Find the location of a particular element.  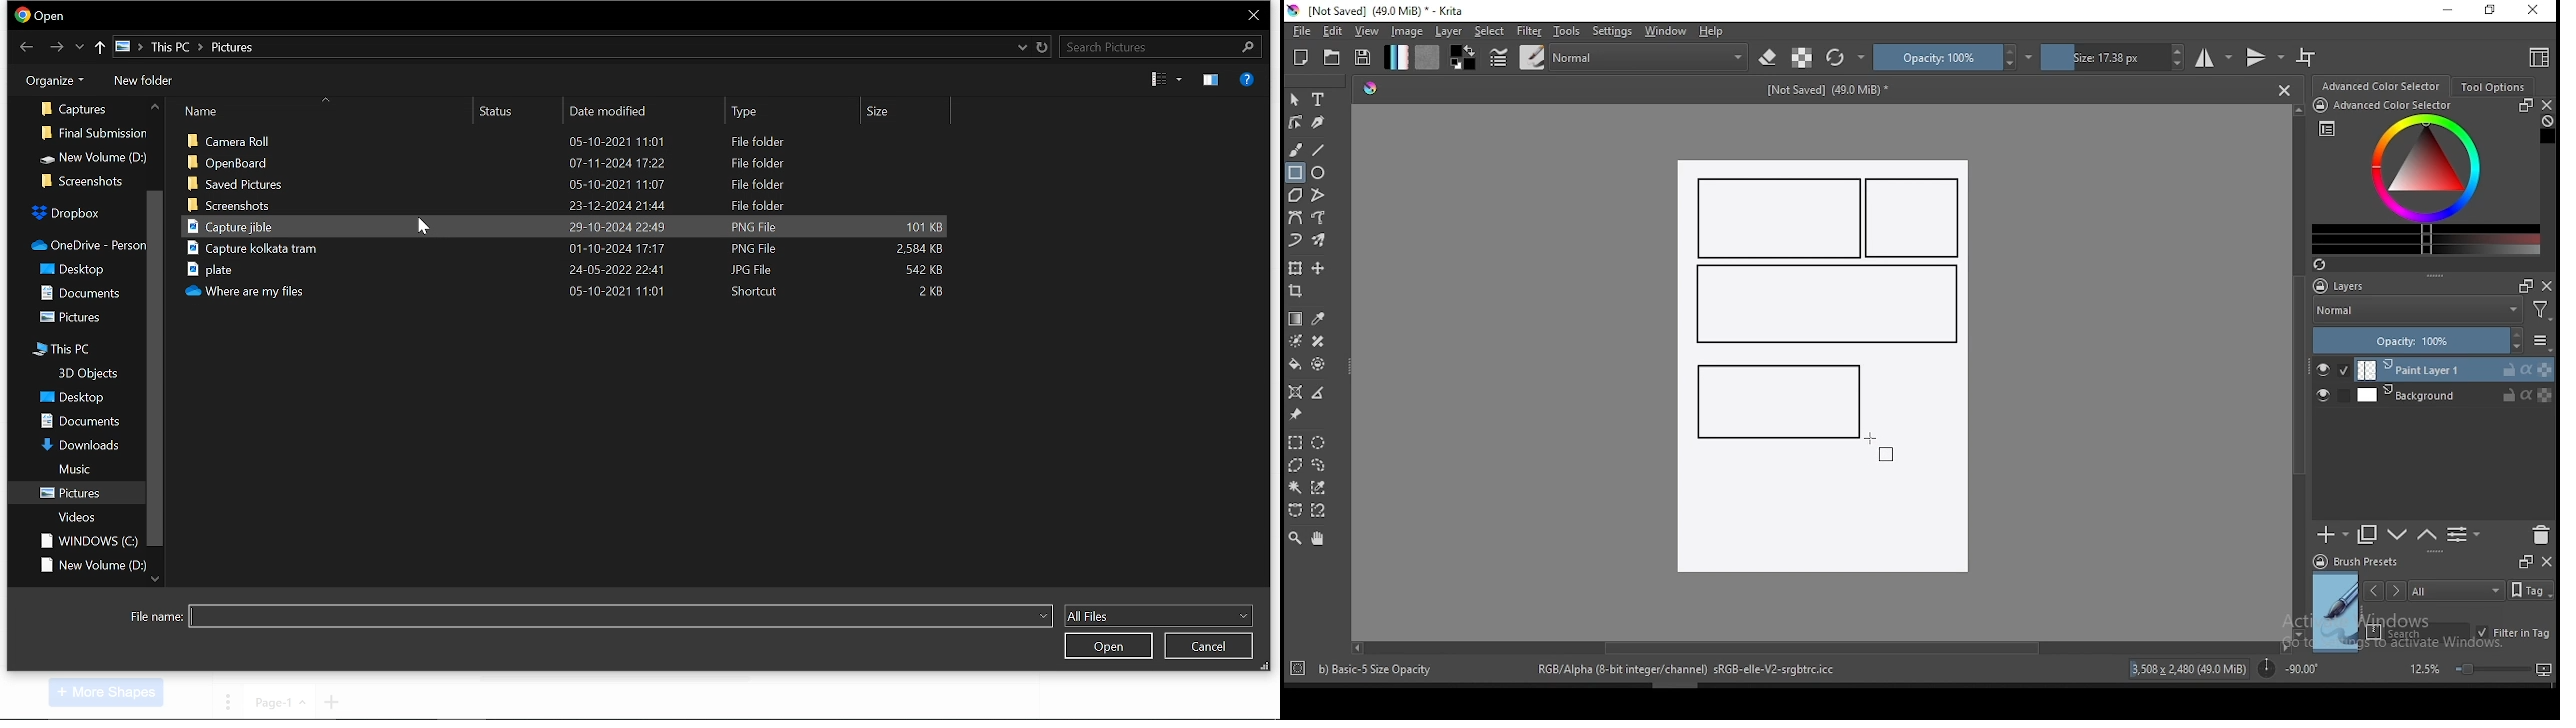

files is located at coordinates (576, 183).